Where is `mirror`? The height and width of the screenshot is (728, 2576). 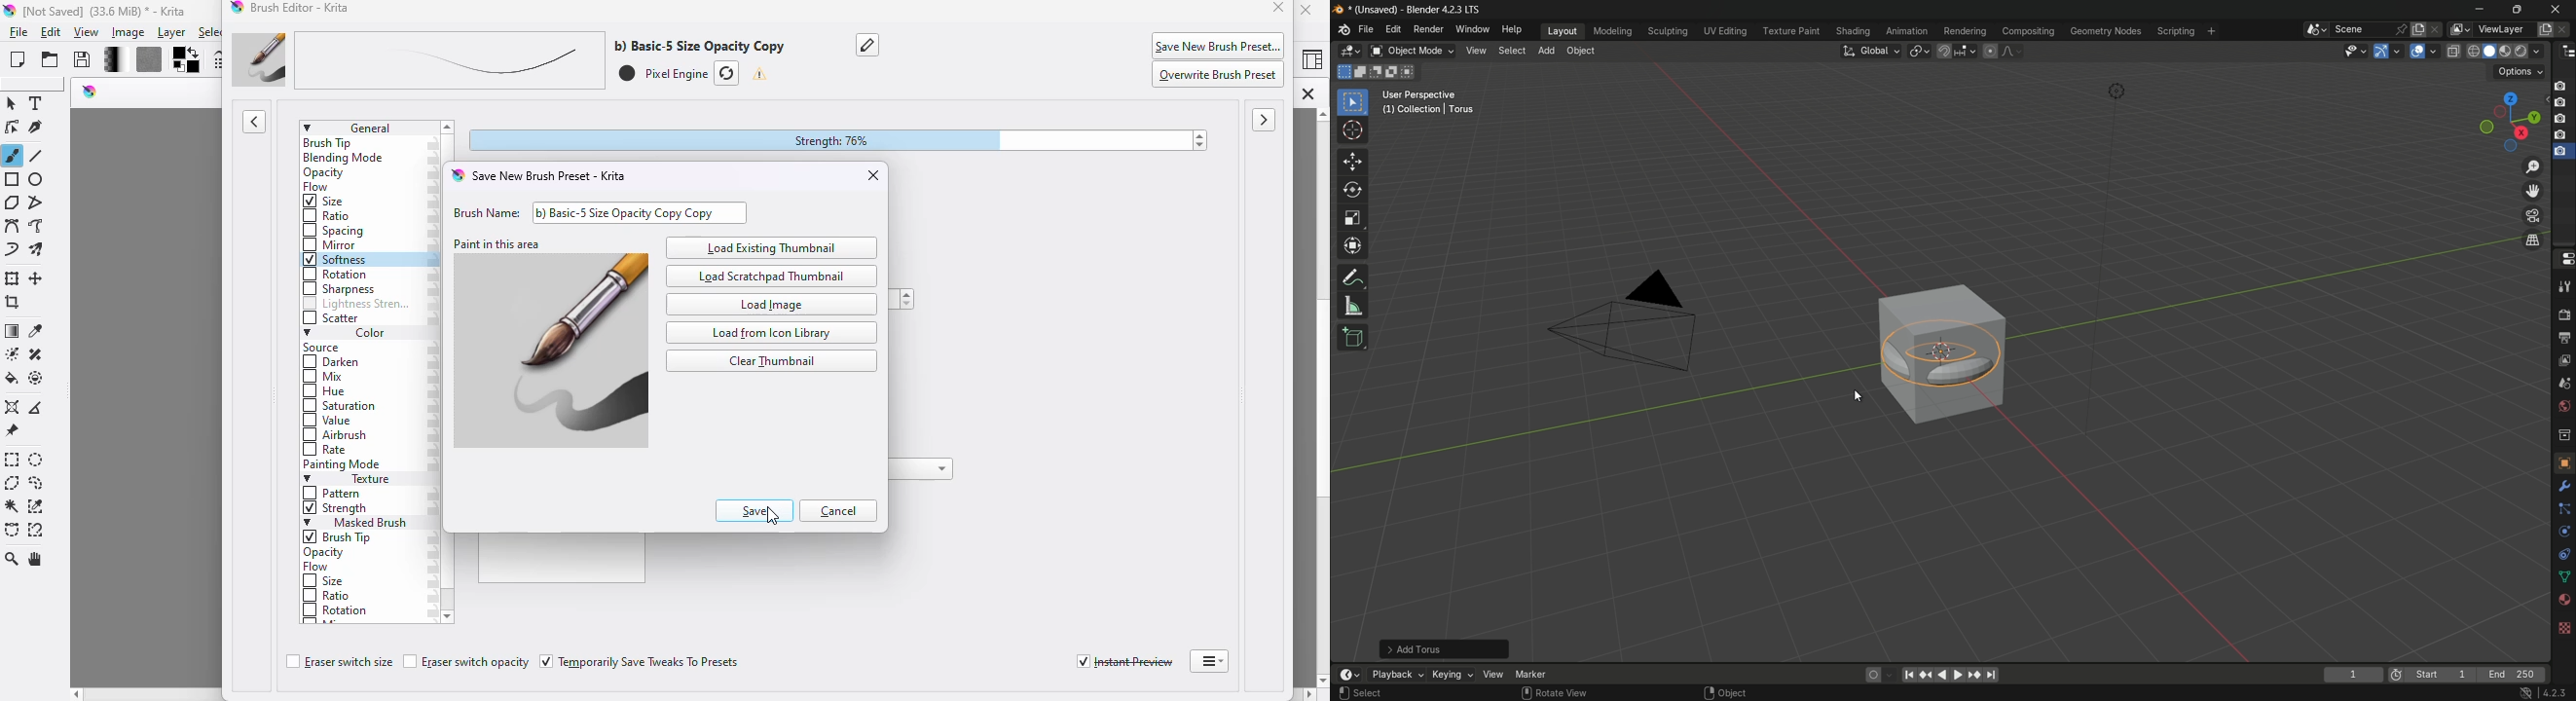
mirror is located at coordinates (332, 245).